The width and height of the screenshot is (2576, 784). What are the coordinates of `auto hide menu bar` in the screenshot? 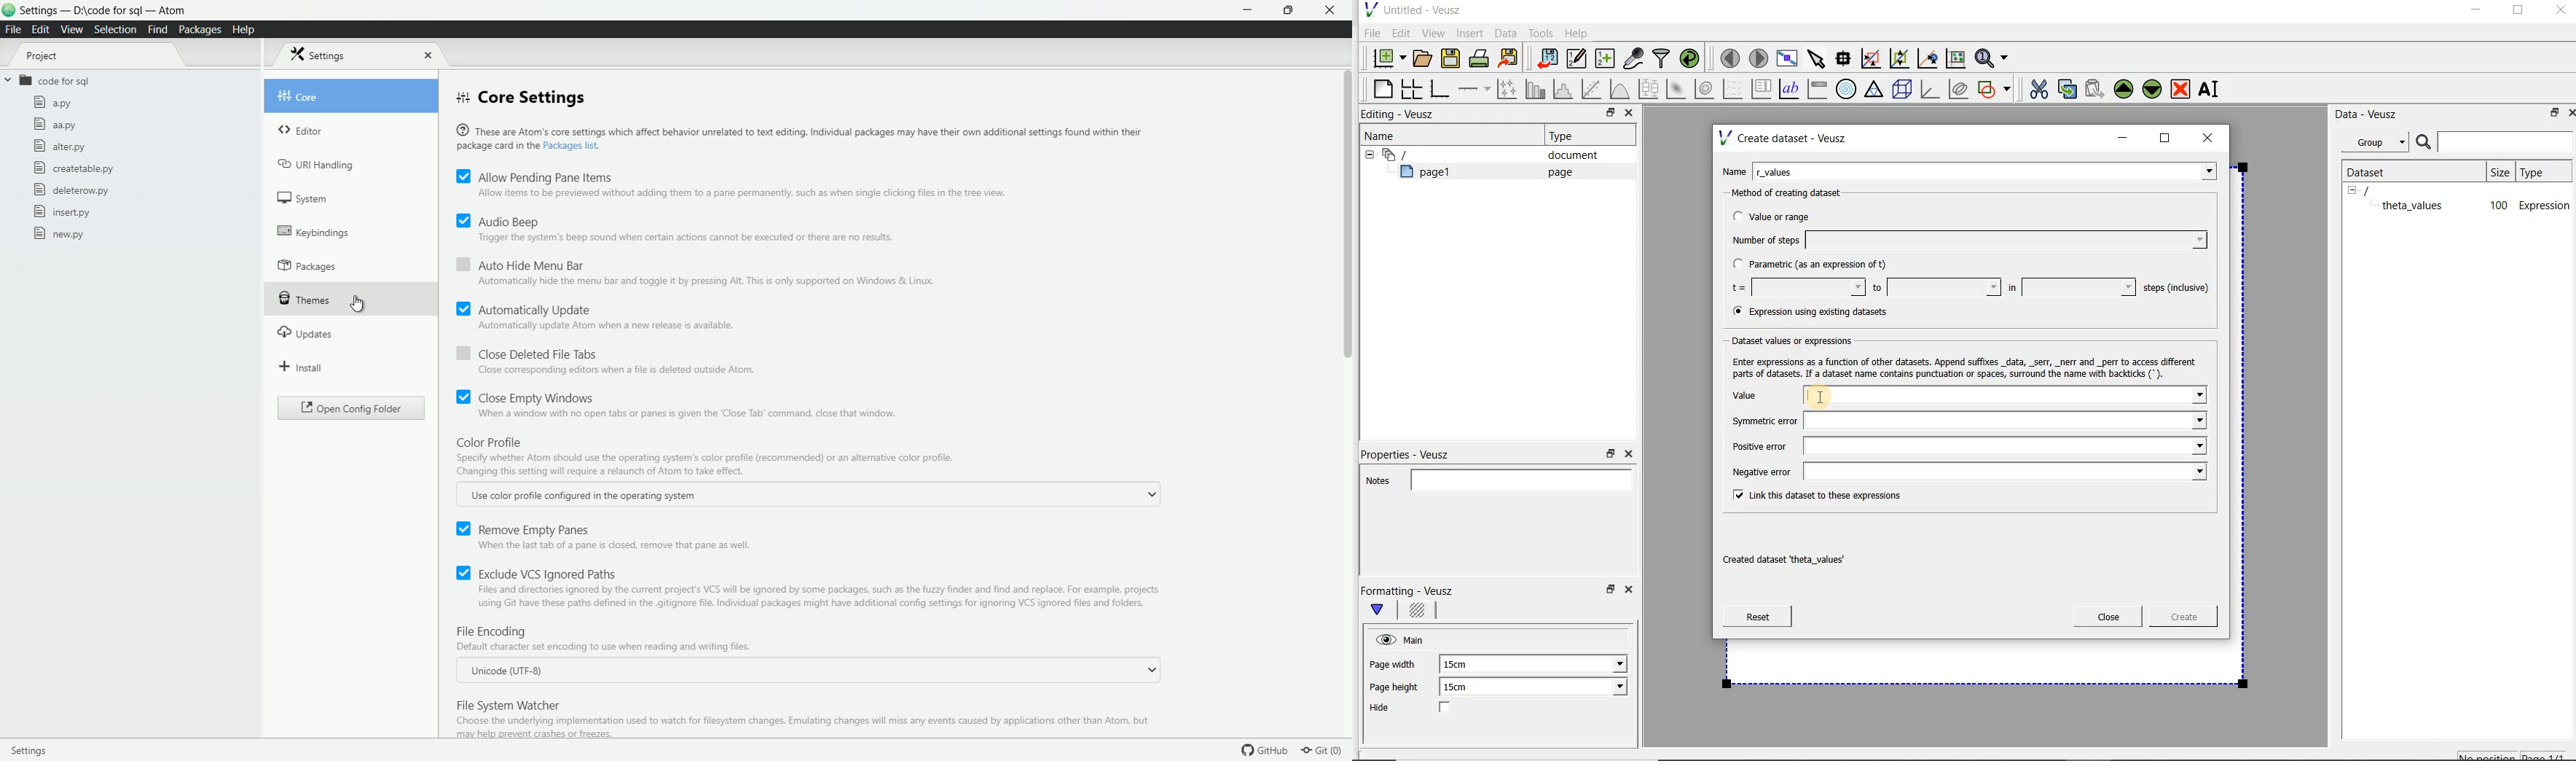 It's located at (519, 263).